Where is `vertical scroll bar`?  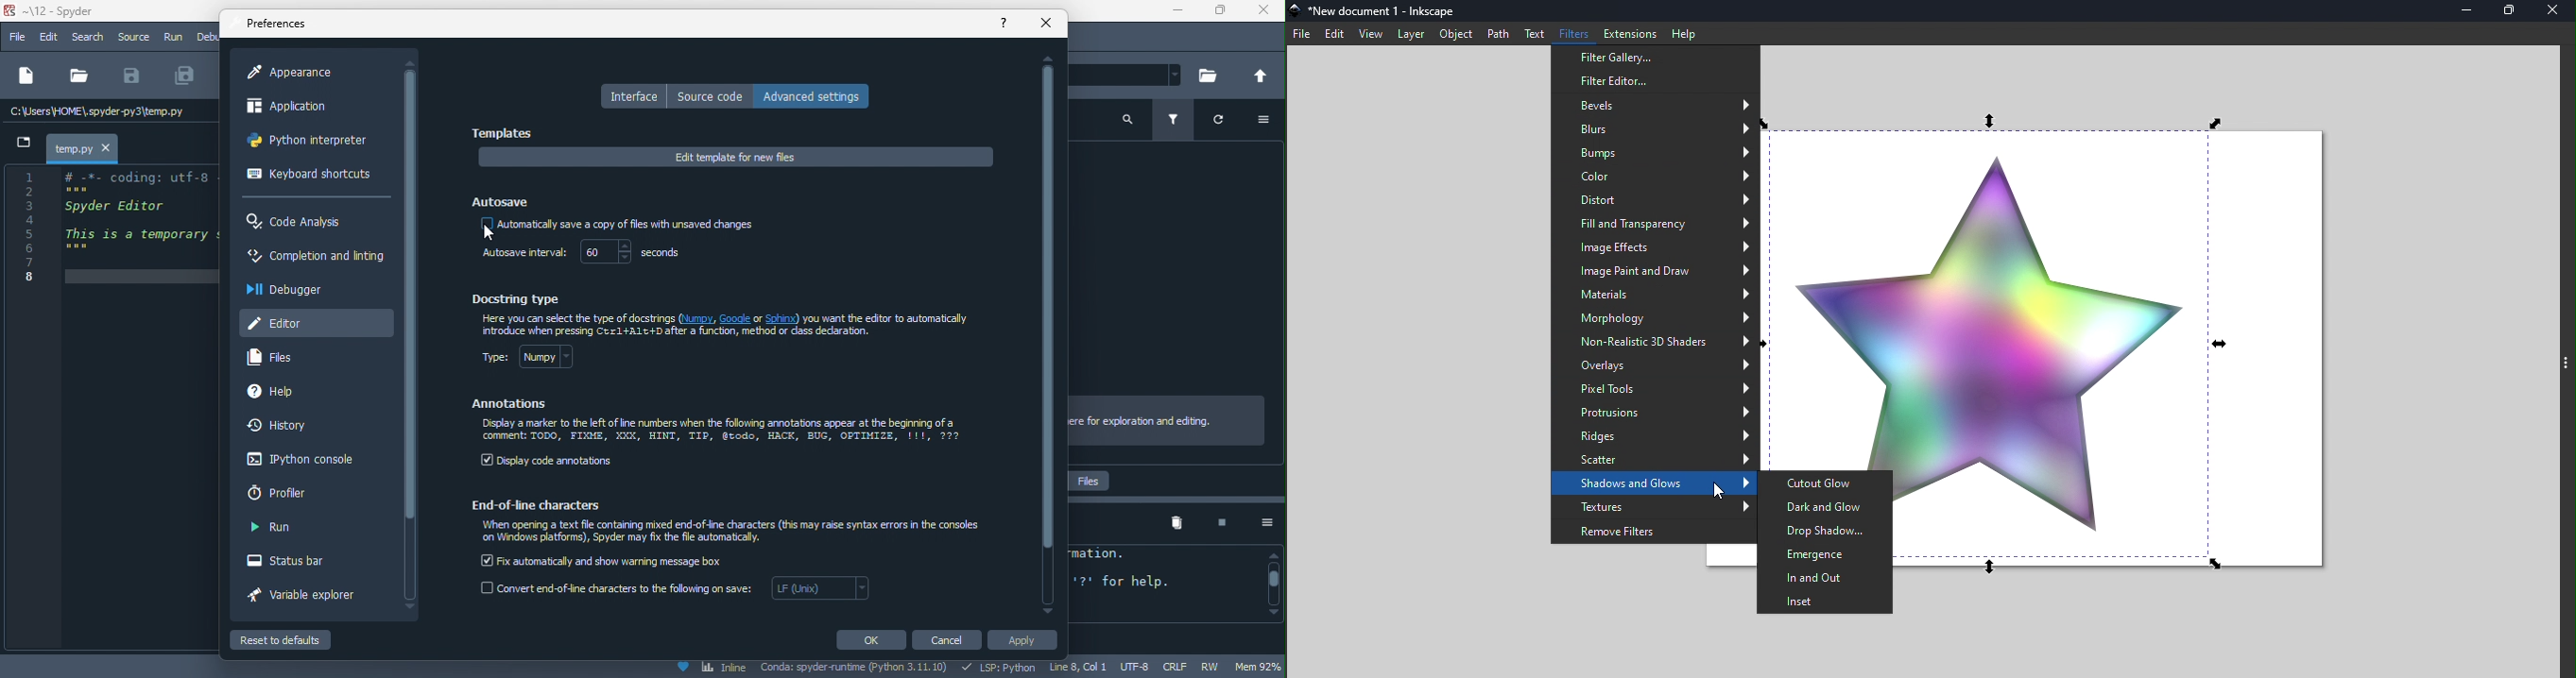
vertical scroll bar is located at coordinates (1048, 333).